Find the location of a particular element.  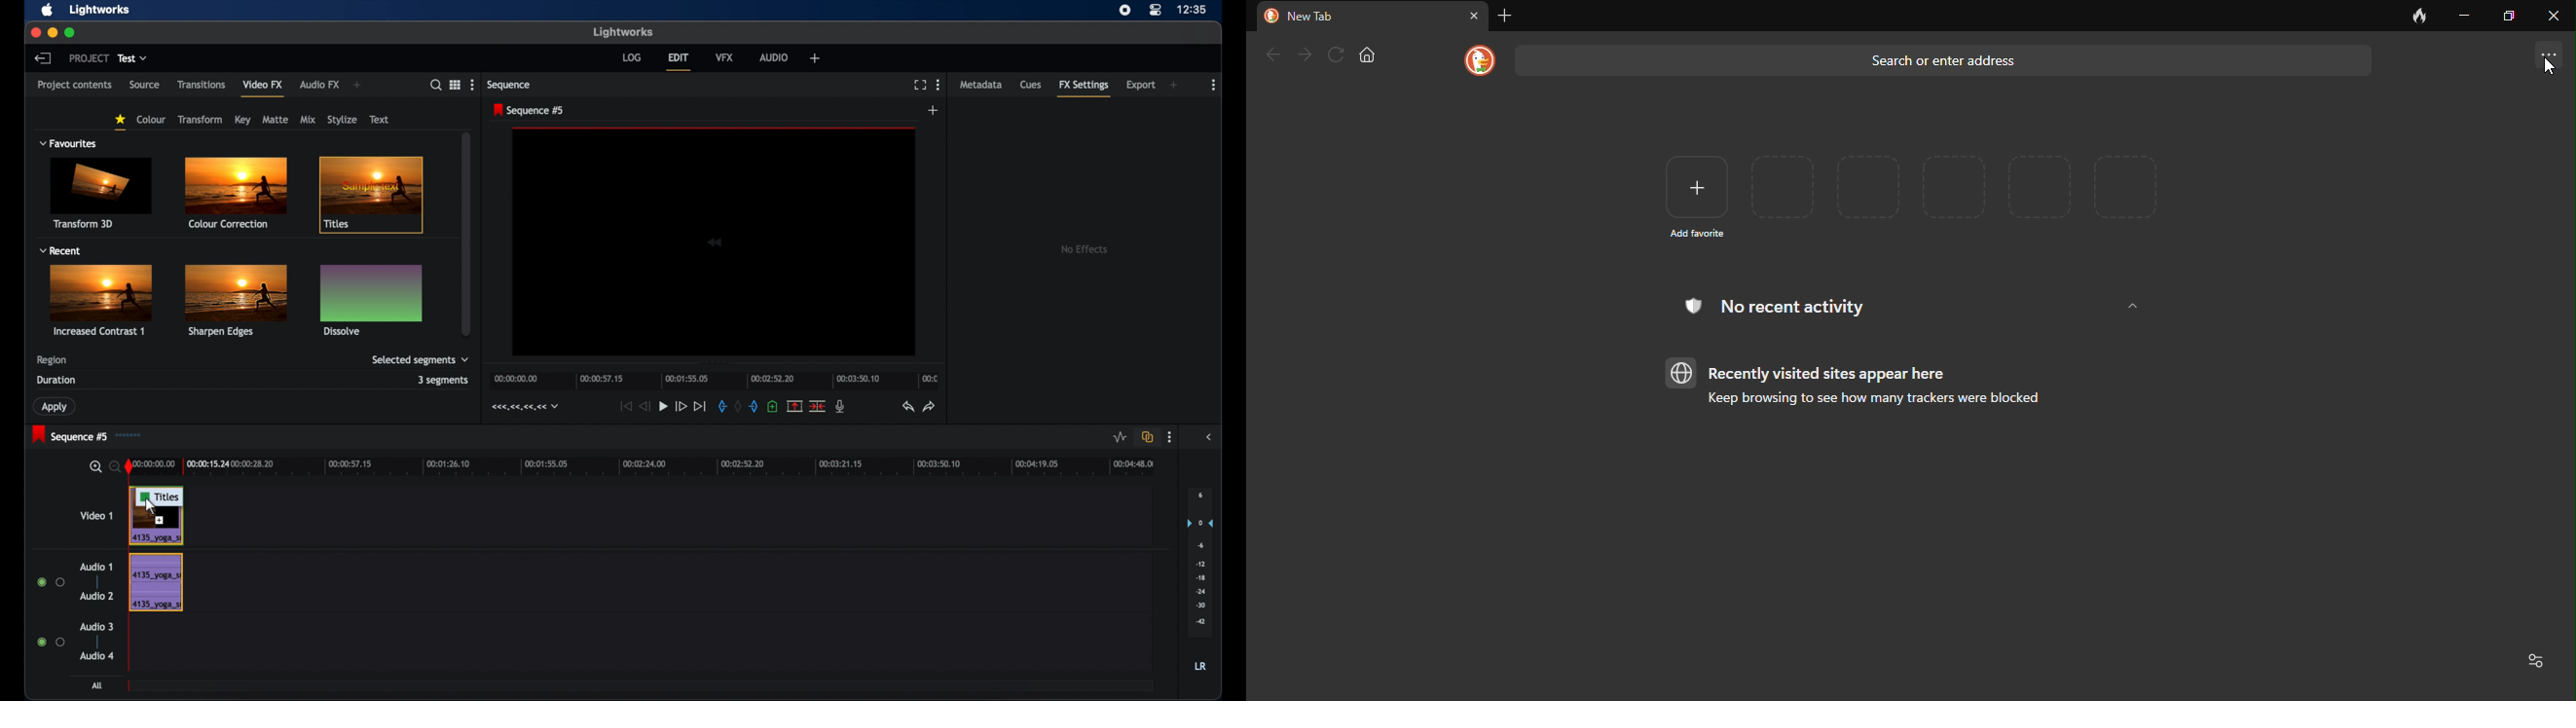

audio output level is located at coordinates (1200, 563).